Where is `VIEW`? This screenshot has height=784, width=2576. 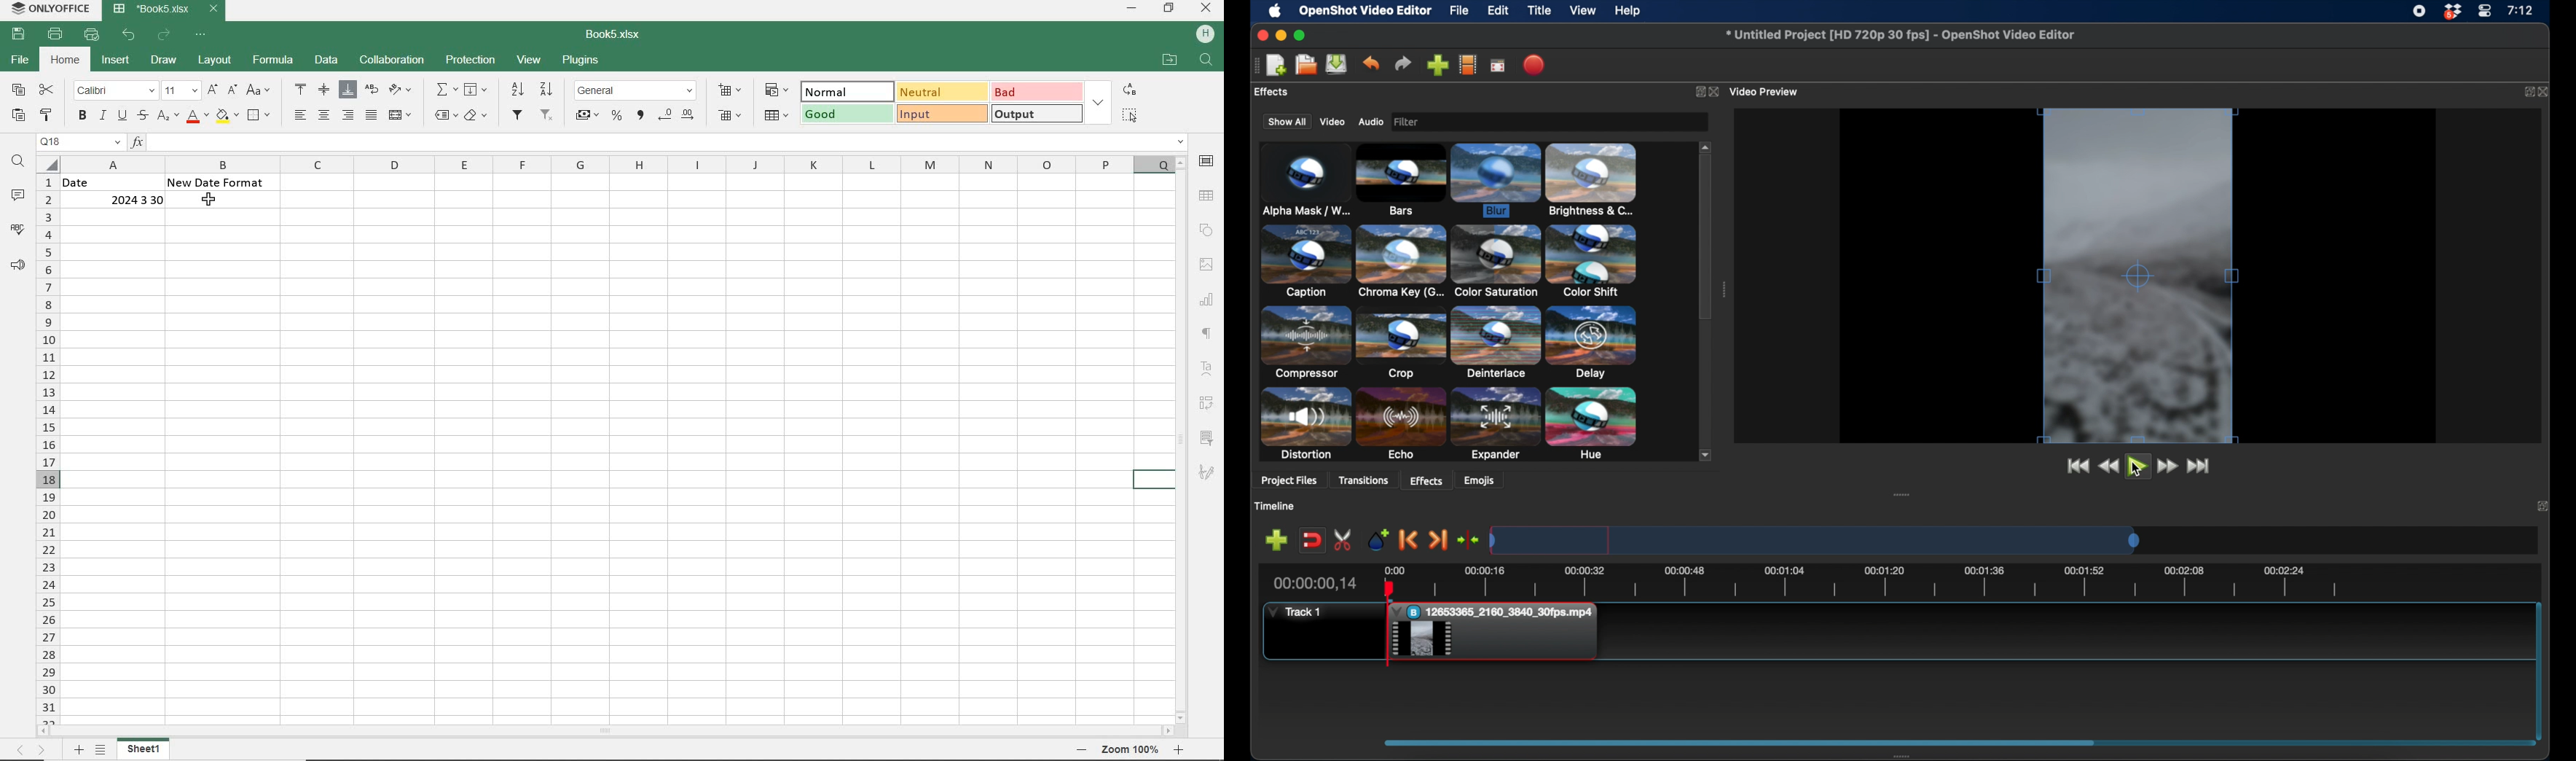
VIEW is located at coordinates (529, 60).